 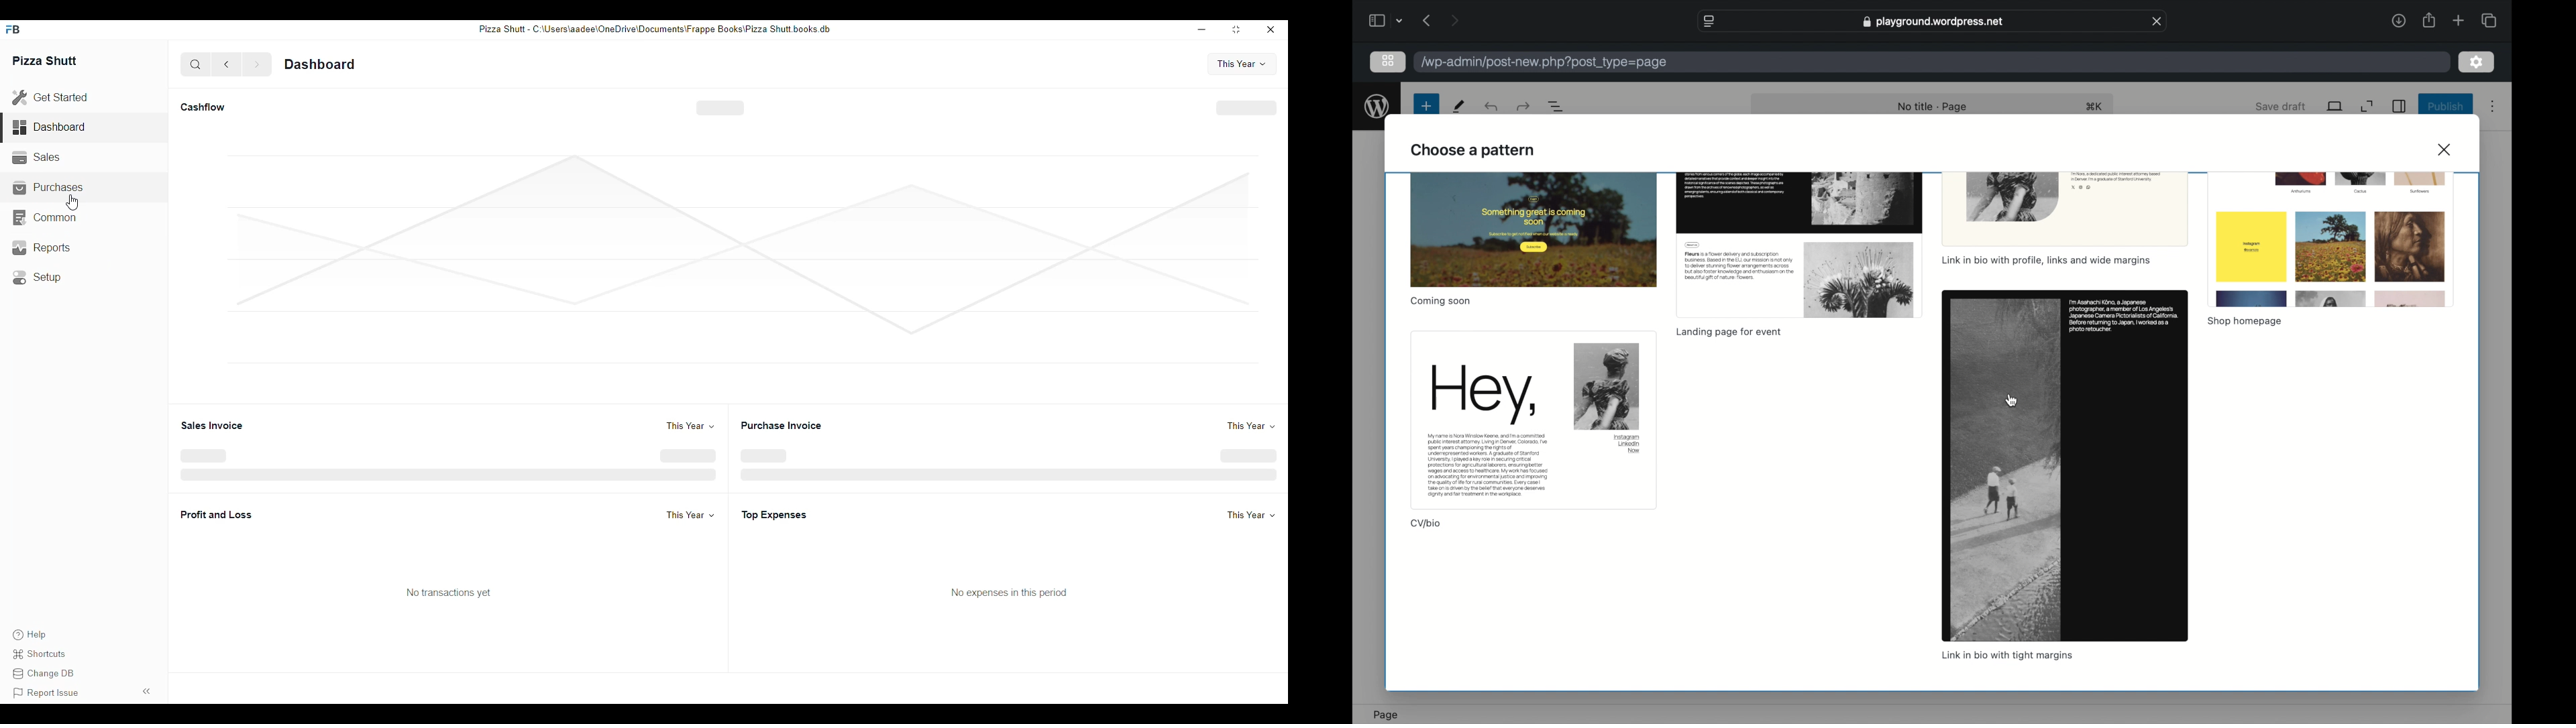 What do you see at coordinates (2045, 261) in the screenshot?
I see `link in bio with profile` at bounding box center [2045, 261].